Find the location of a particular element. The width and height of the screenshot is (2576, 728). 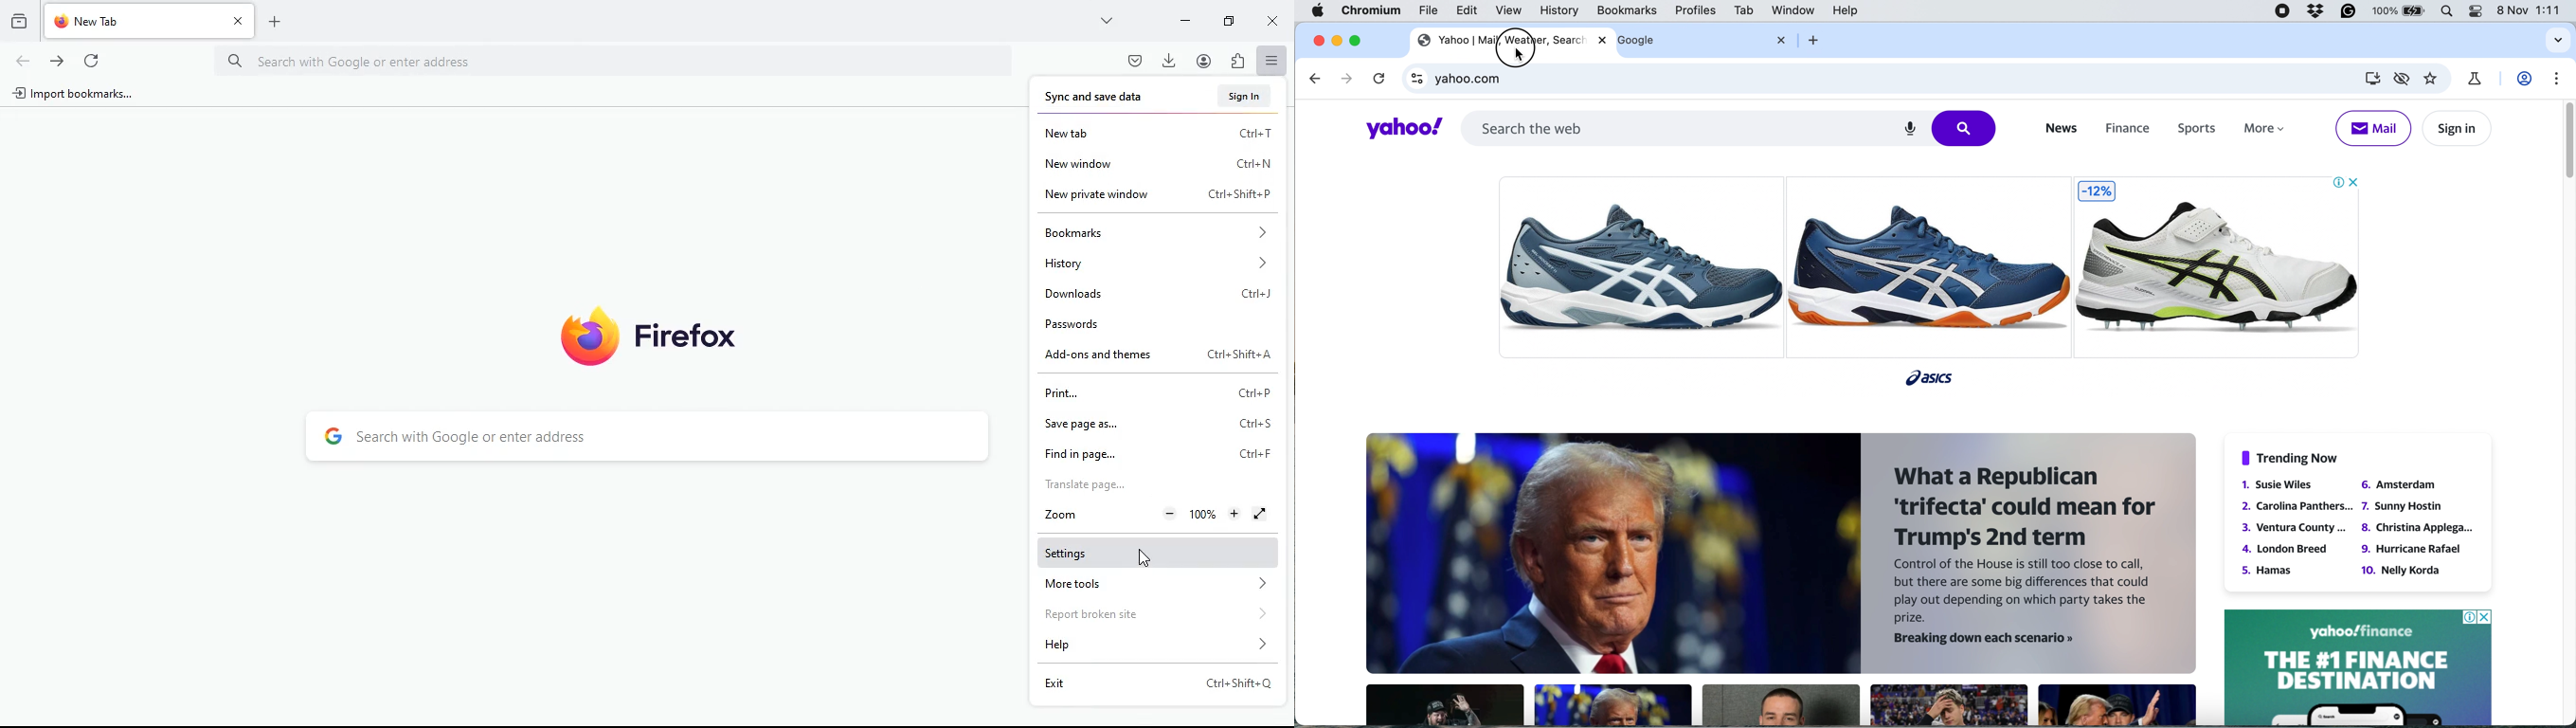

view is located at coordinates (1510, 11).